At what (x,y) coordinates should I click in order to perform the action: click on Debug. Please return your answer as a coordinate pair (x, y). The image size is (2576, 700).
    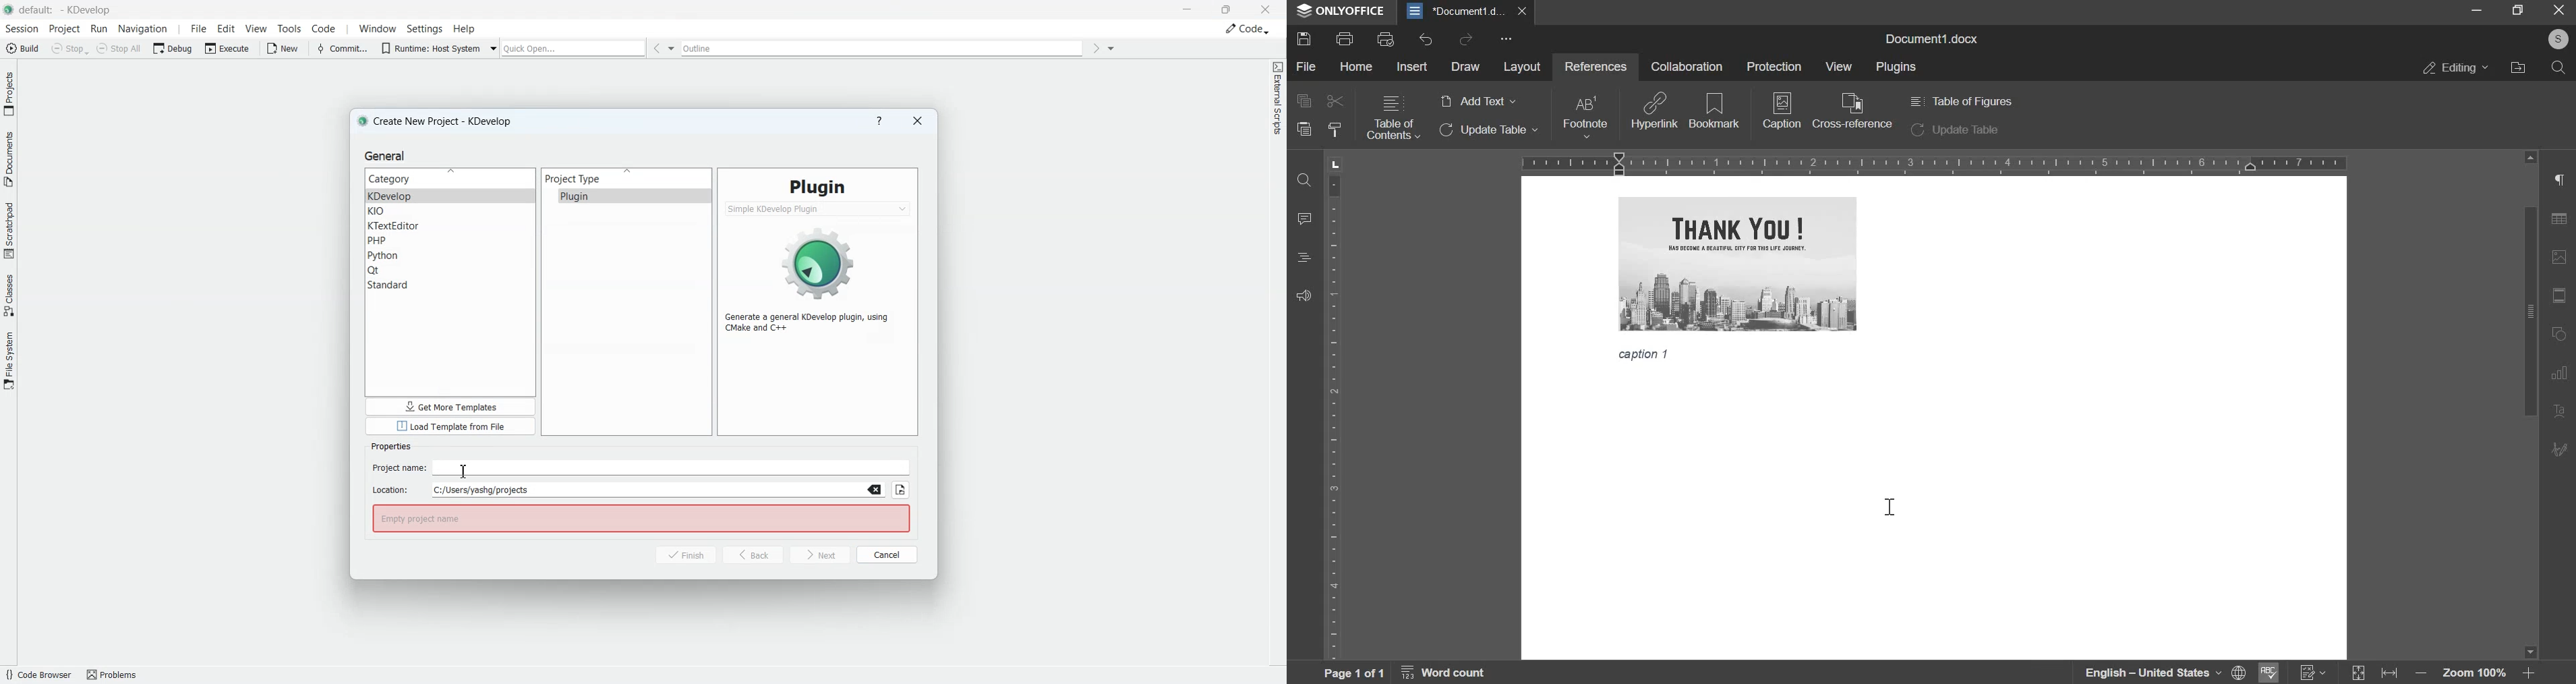
    Looking at the image, I should click on (174, 48).